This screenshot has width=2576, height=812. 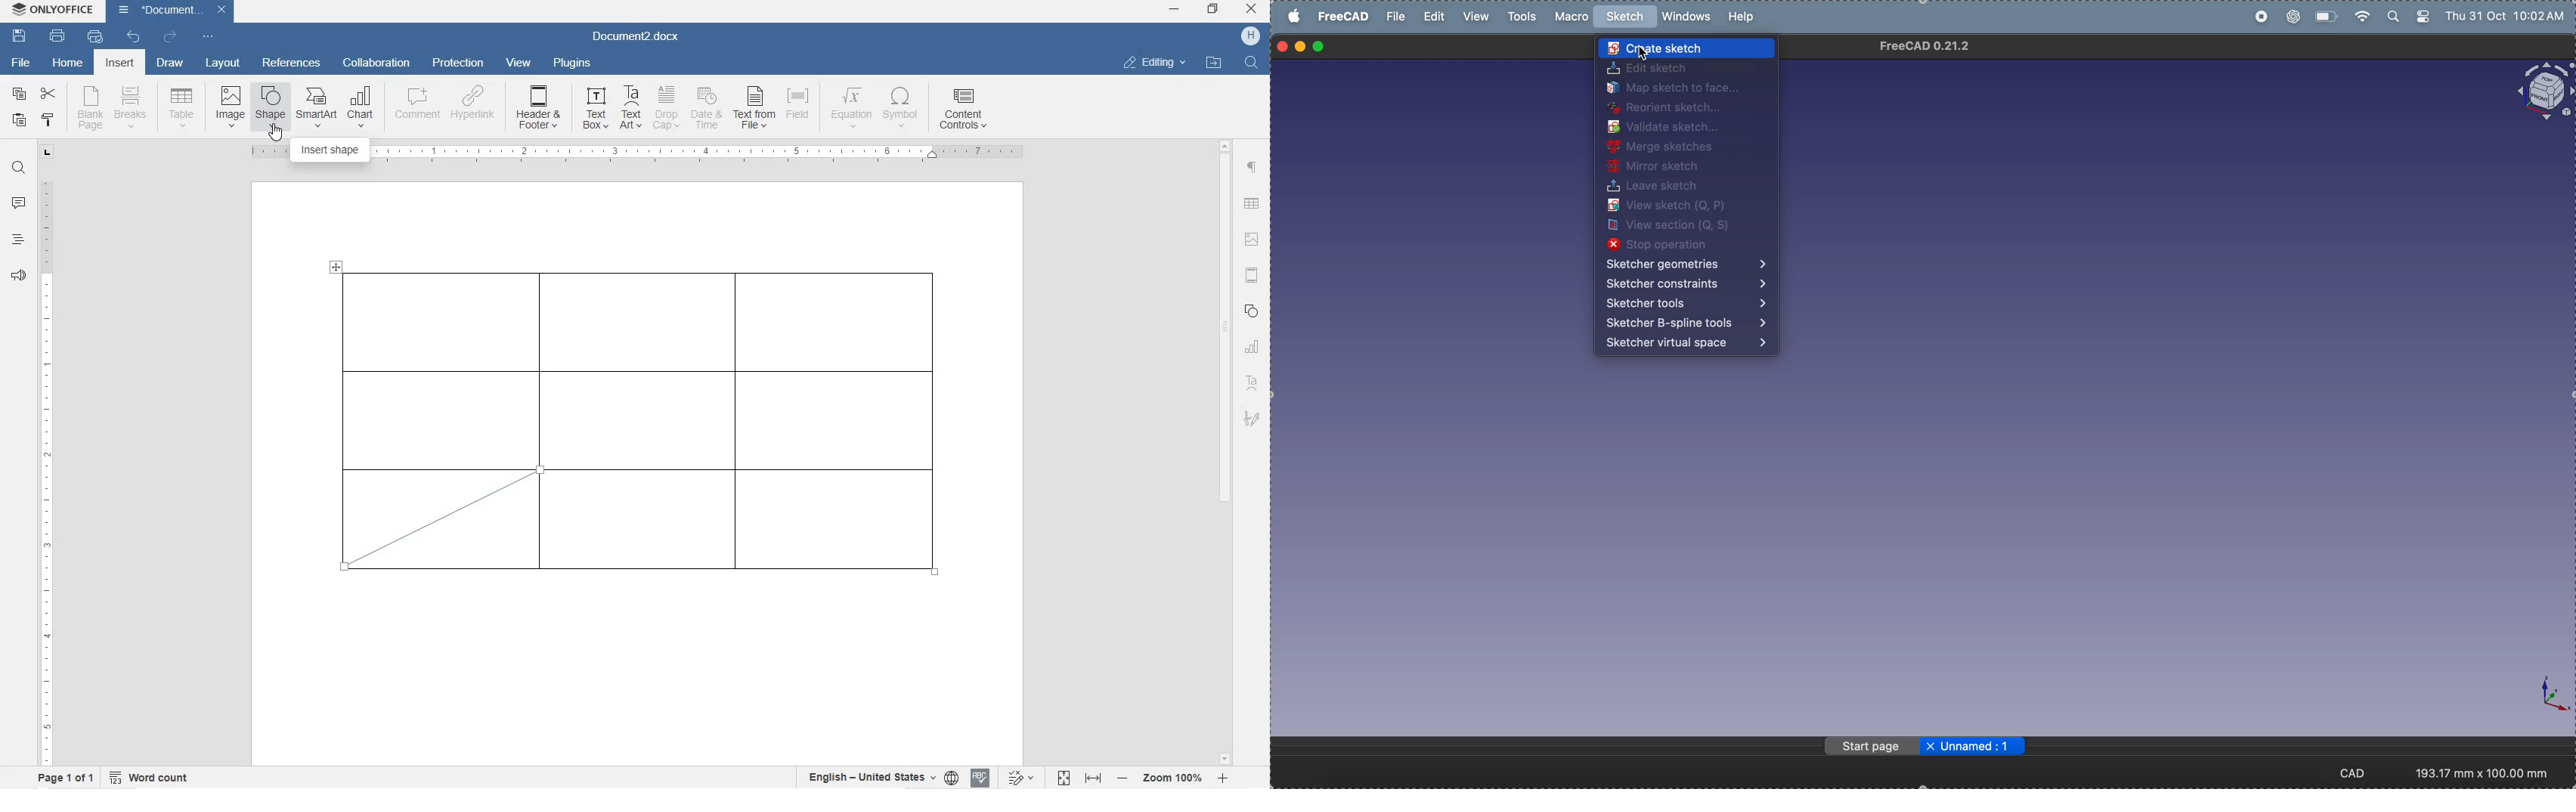 What do you see at coordinates (573, 65) in the screenshot?
I see `plugins` at bounding box center [573, 65].